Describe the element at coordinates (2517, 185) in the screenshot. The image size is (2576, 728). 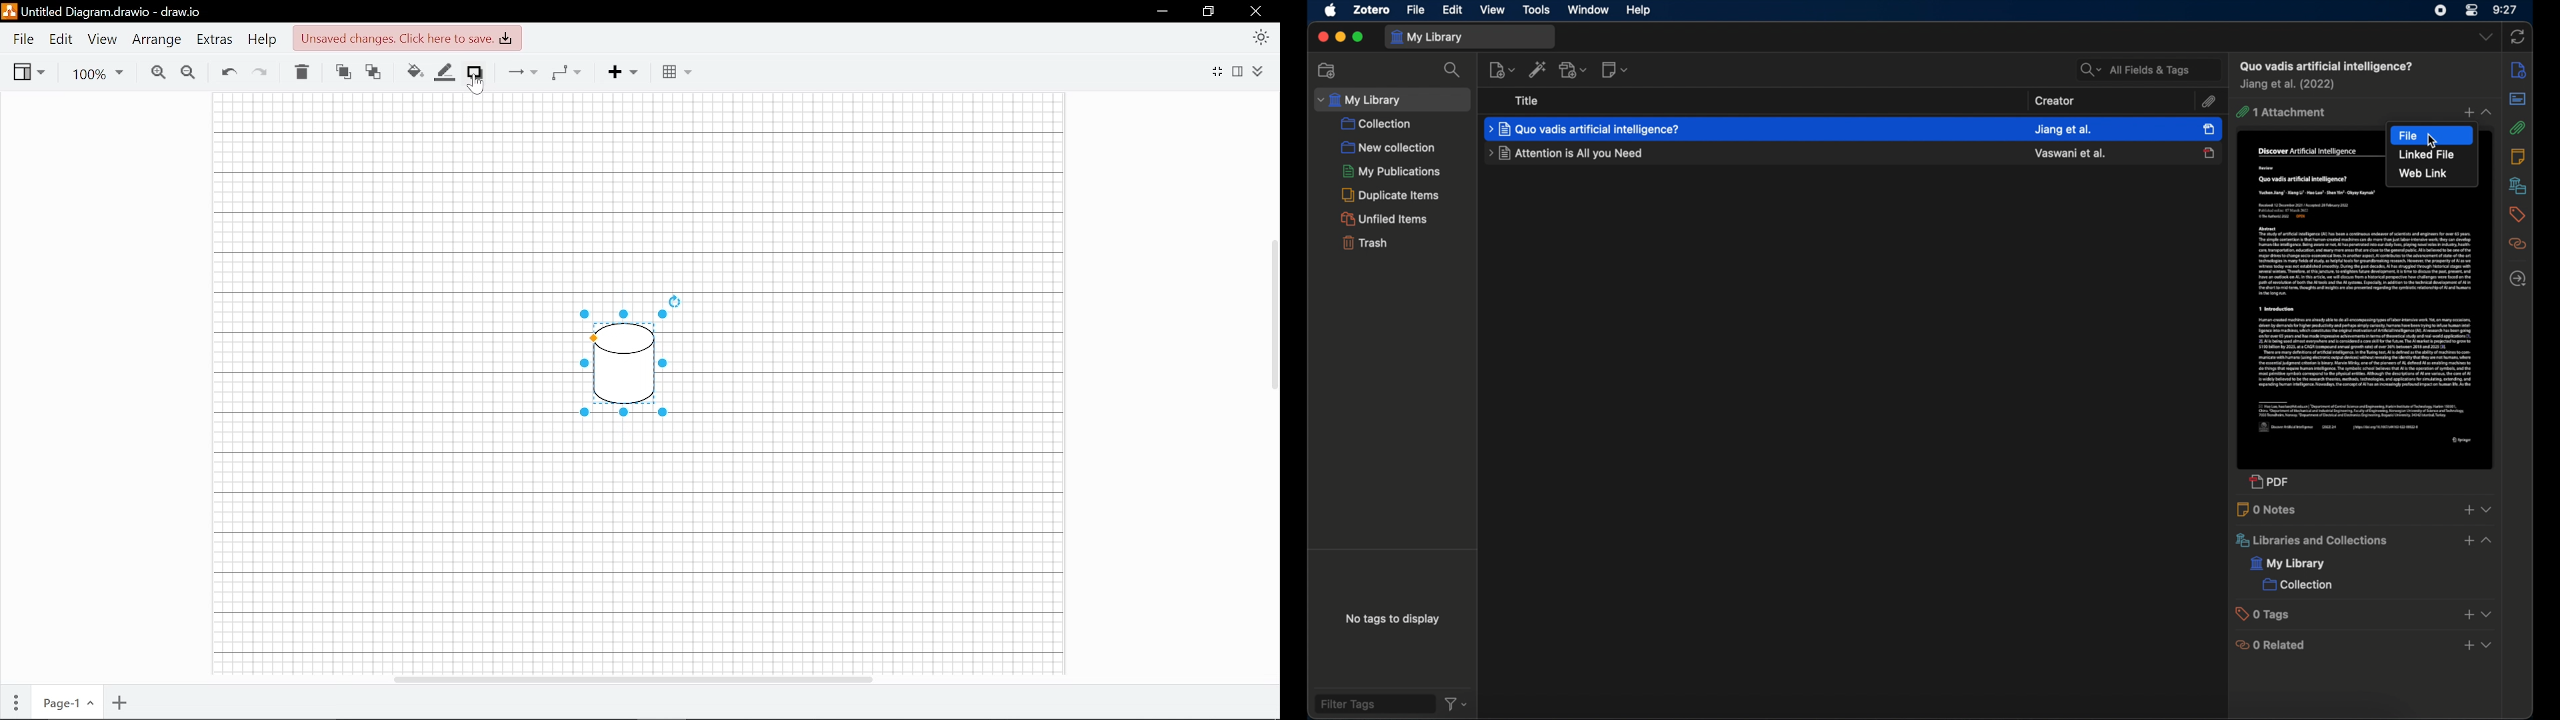
I see `libraries and collections` at that location.